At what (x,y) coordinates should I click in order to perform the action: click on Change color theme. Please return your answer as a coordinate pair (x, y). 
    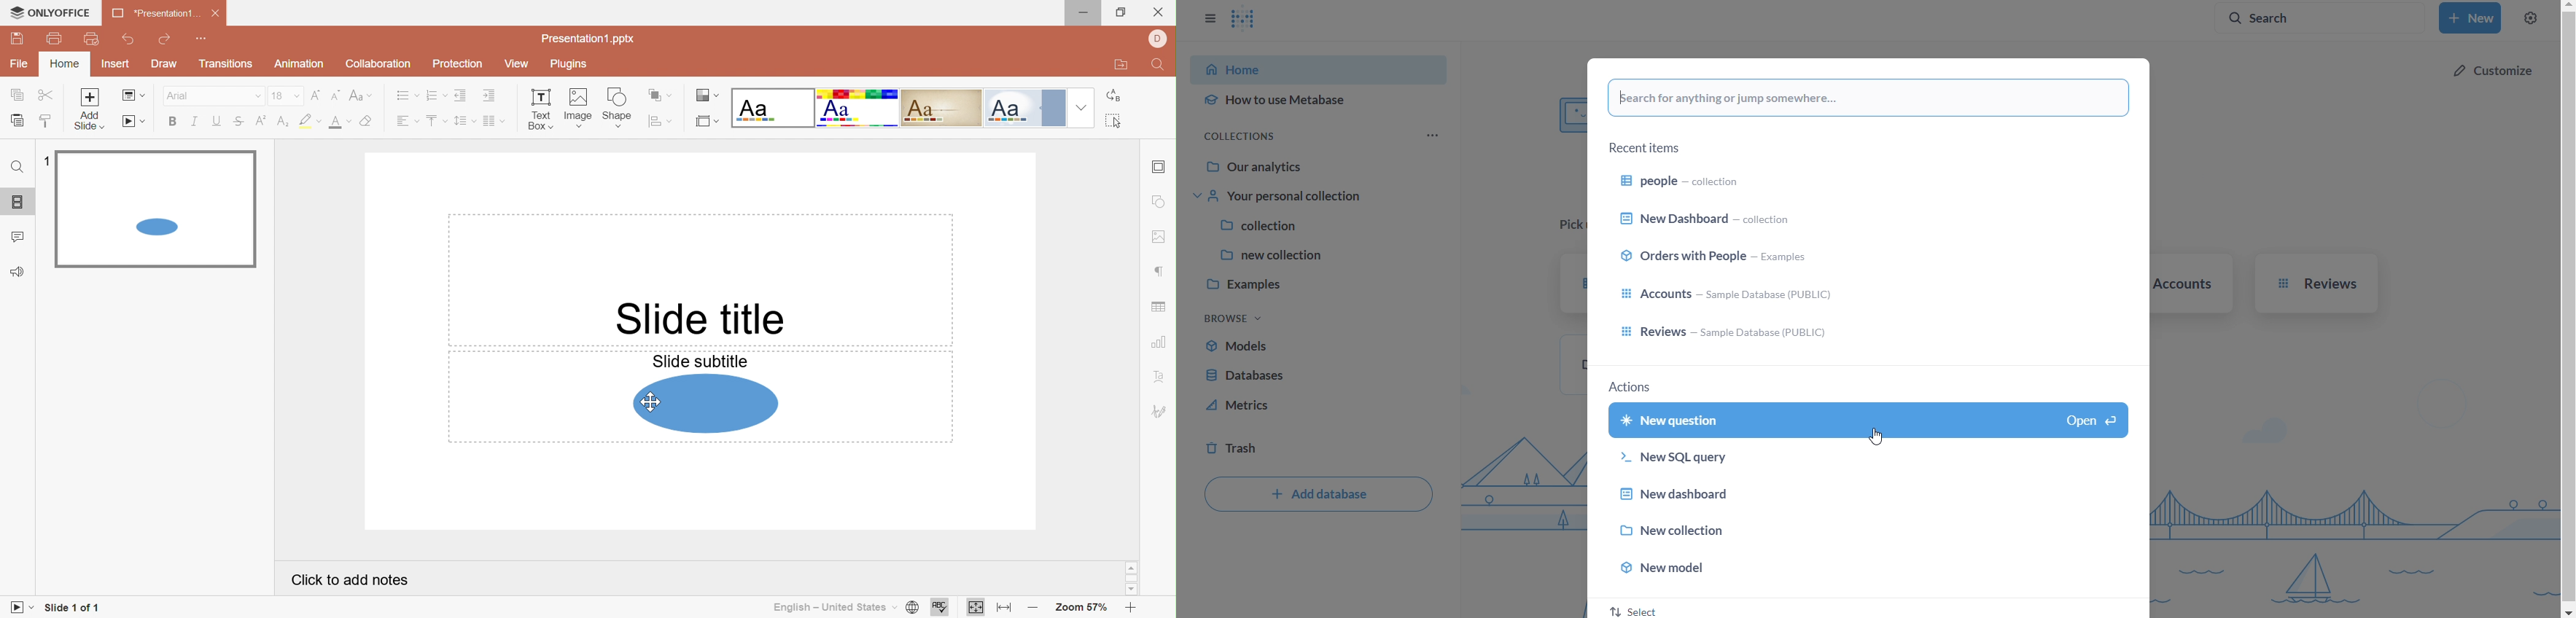
    Looking at the image, I should click on (706, 95).